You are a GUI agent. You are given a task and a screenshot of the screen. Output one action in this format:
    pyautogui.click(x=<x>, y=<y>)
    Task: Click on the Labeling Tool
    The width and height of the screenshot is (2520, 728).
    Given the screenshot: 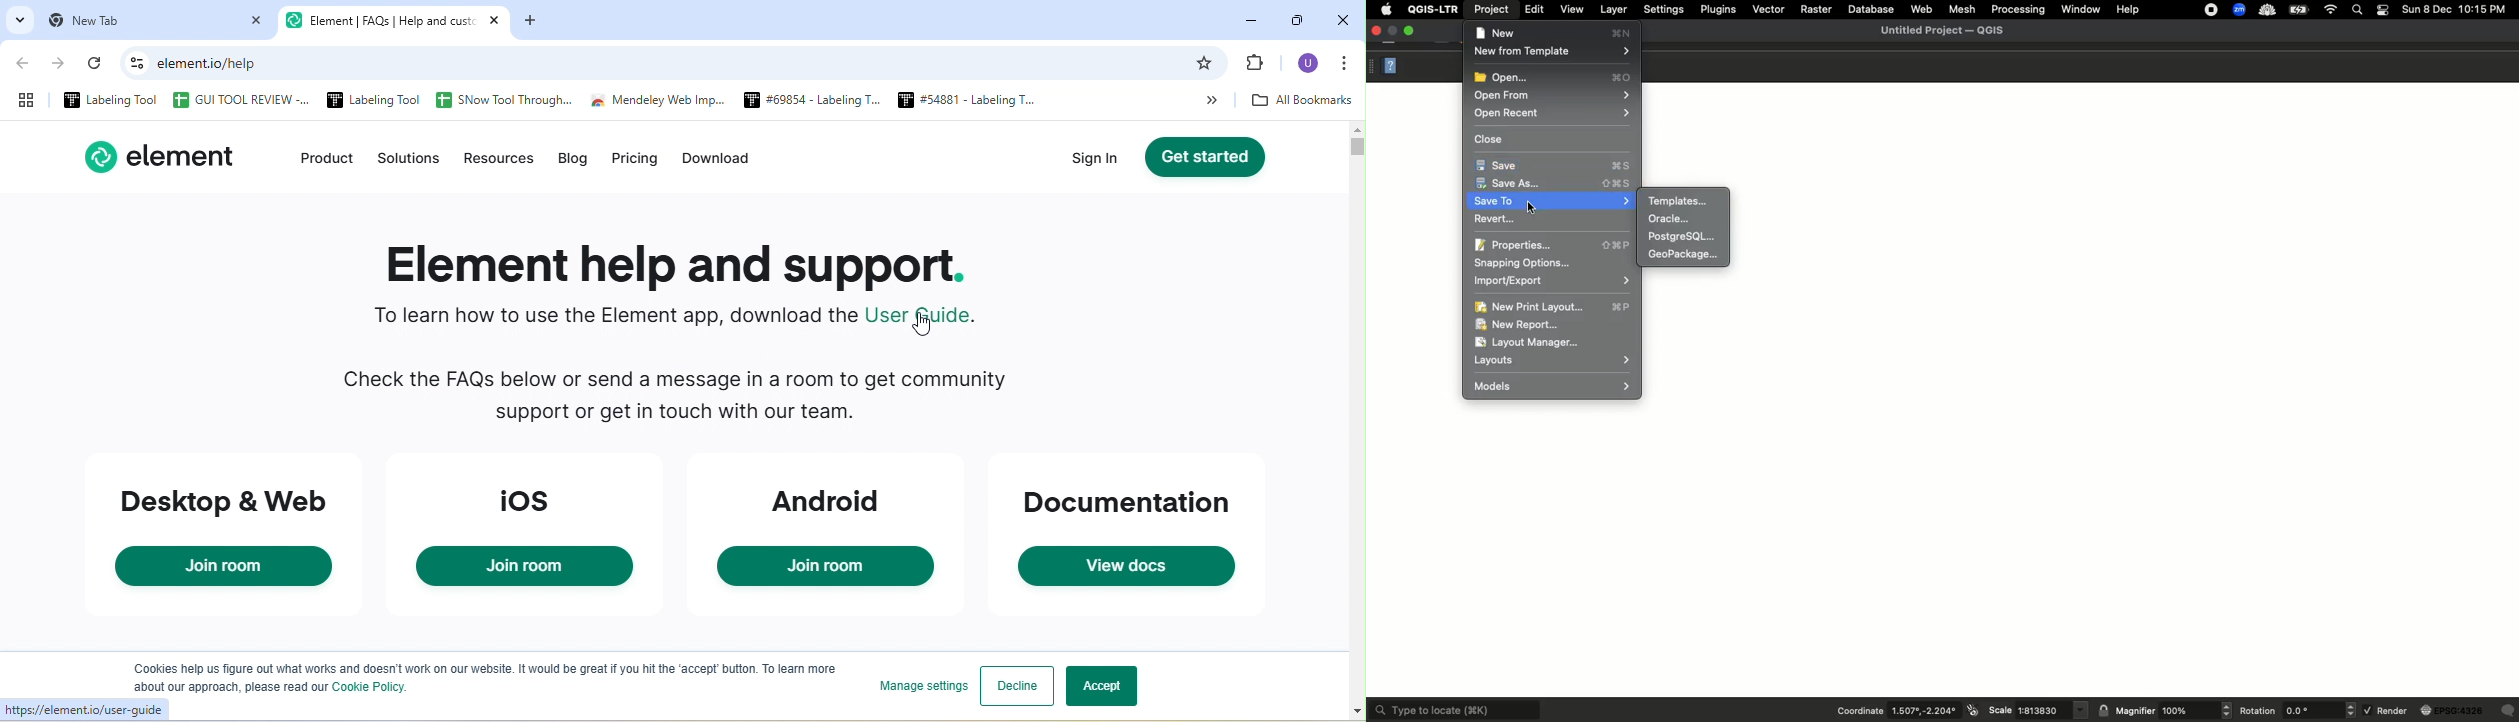 What is the action you would take?
    pyautogui.click(x=371, y=100)
    